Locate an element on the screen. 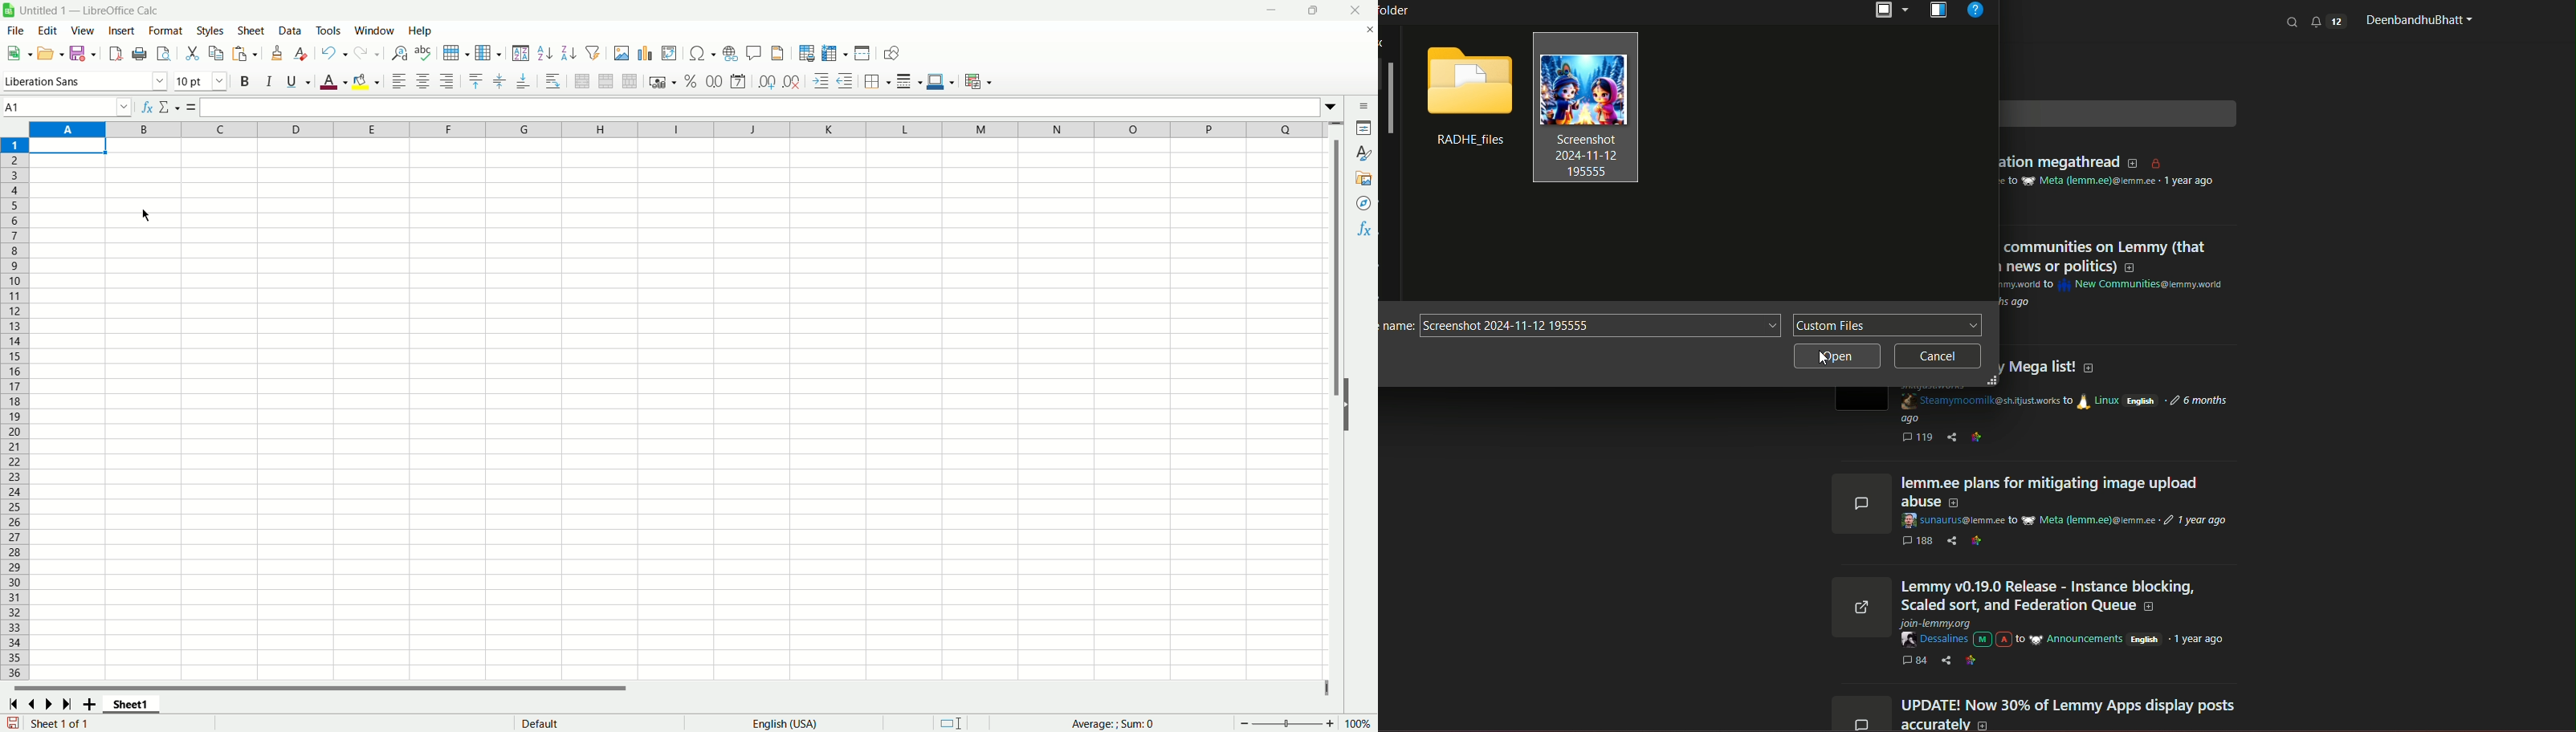 Image resolution: width=2576 pixels, height=756 pixels. format as percent is located at coordinates (693, 81).